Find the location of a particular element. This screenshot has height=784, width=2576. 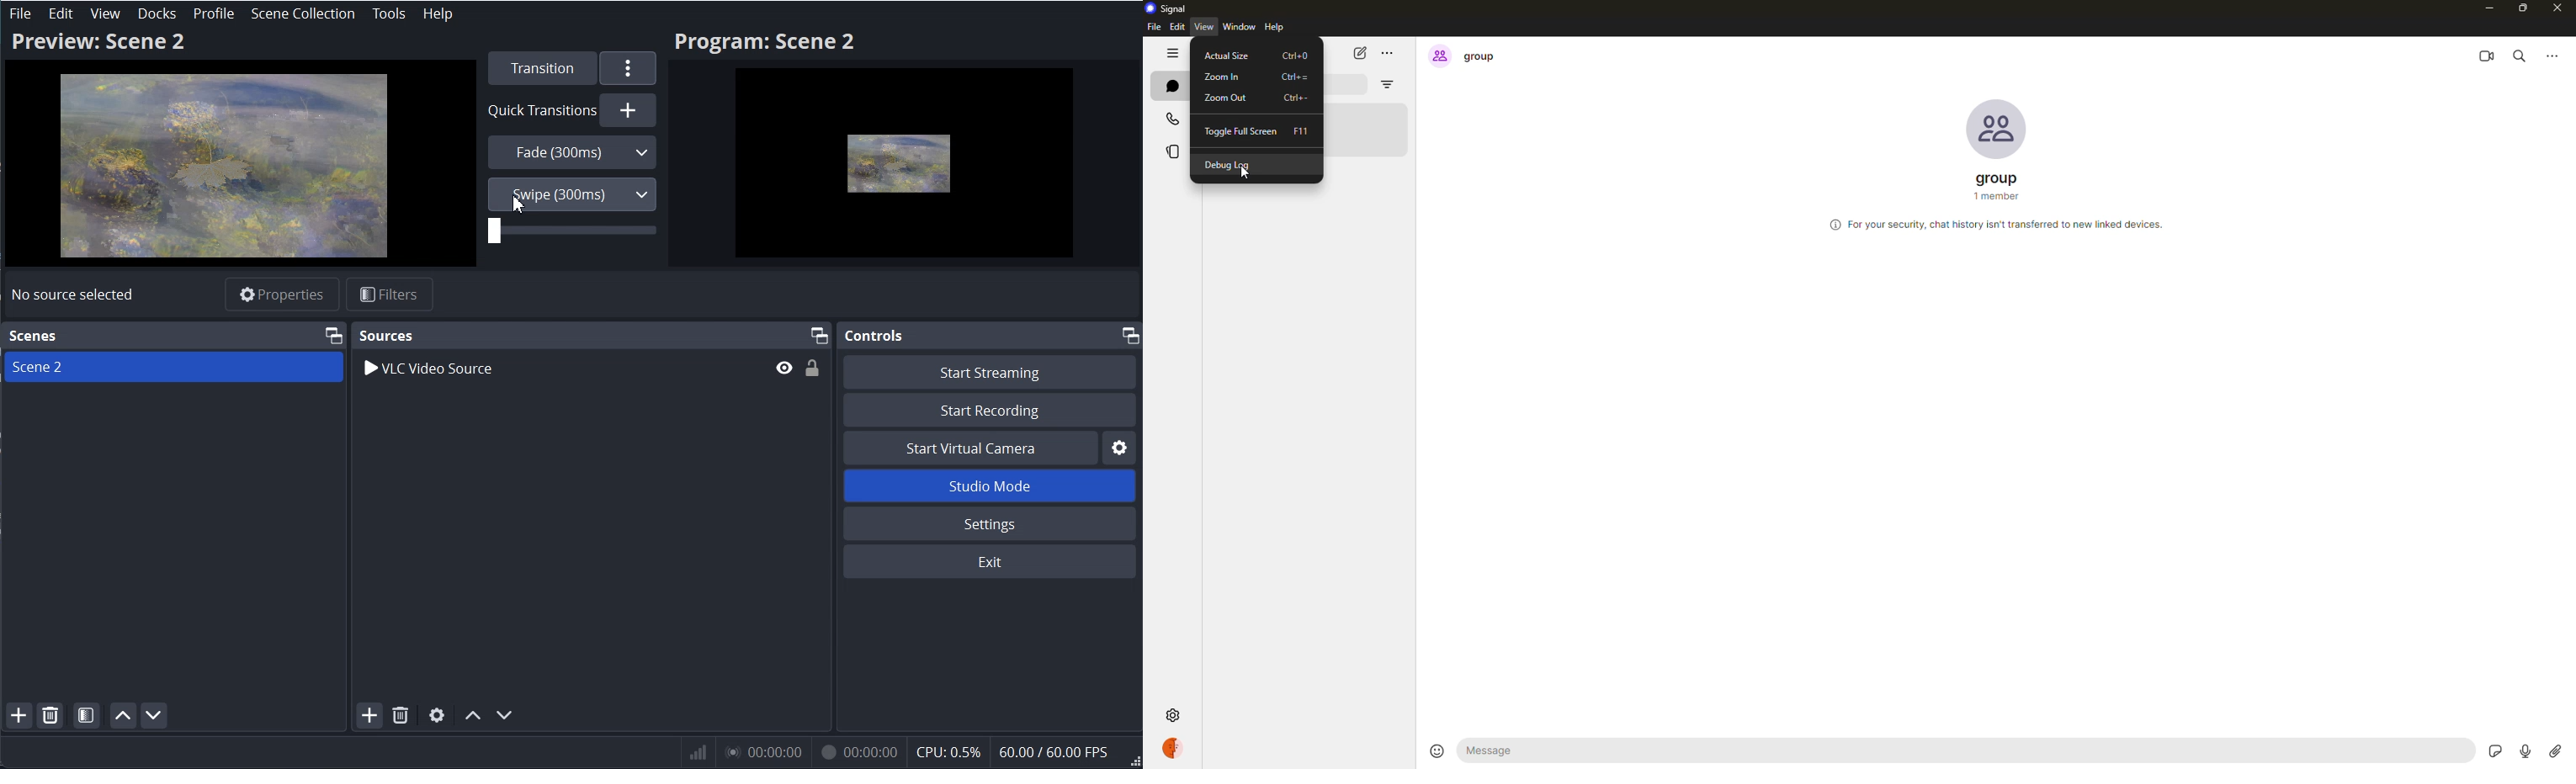

Control is located at coordinates (879, 337).